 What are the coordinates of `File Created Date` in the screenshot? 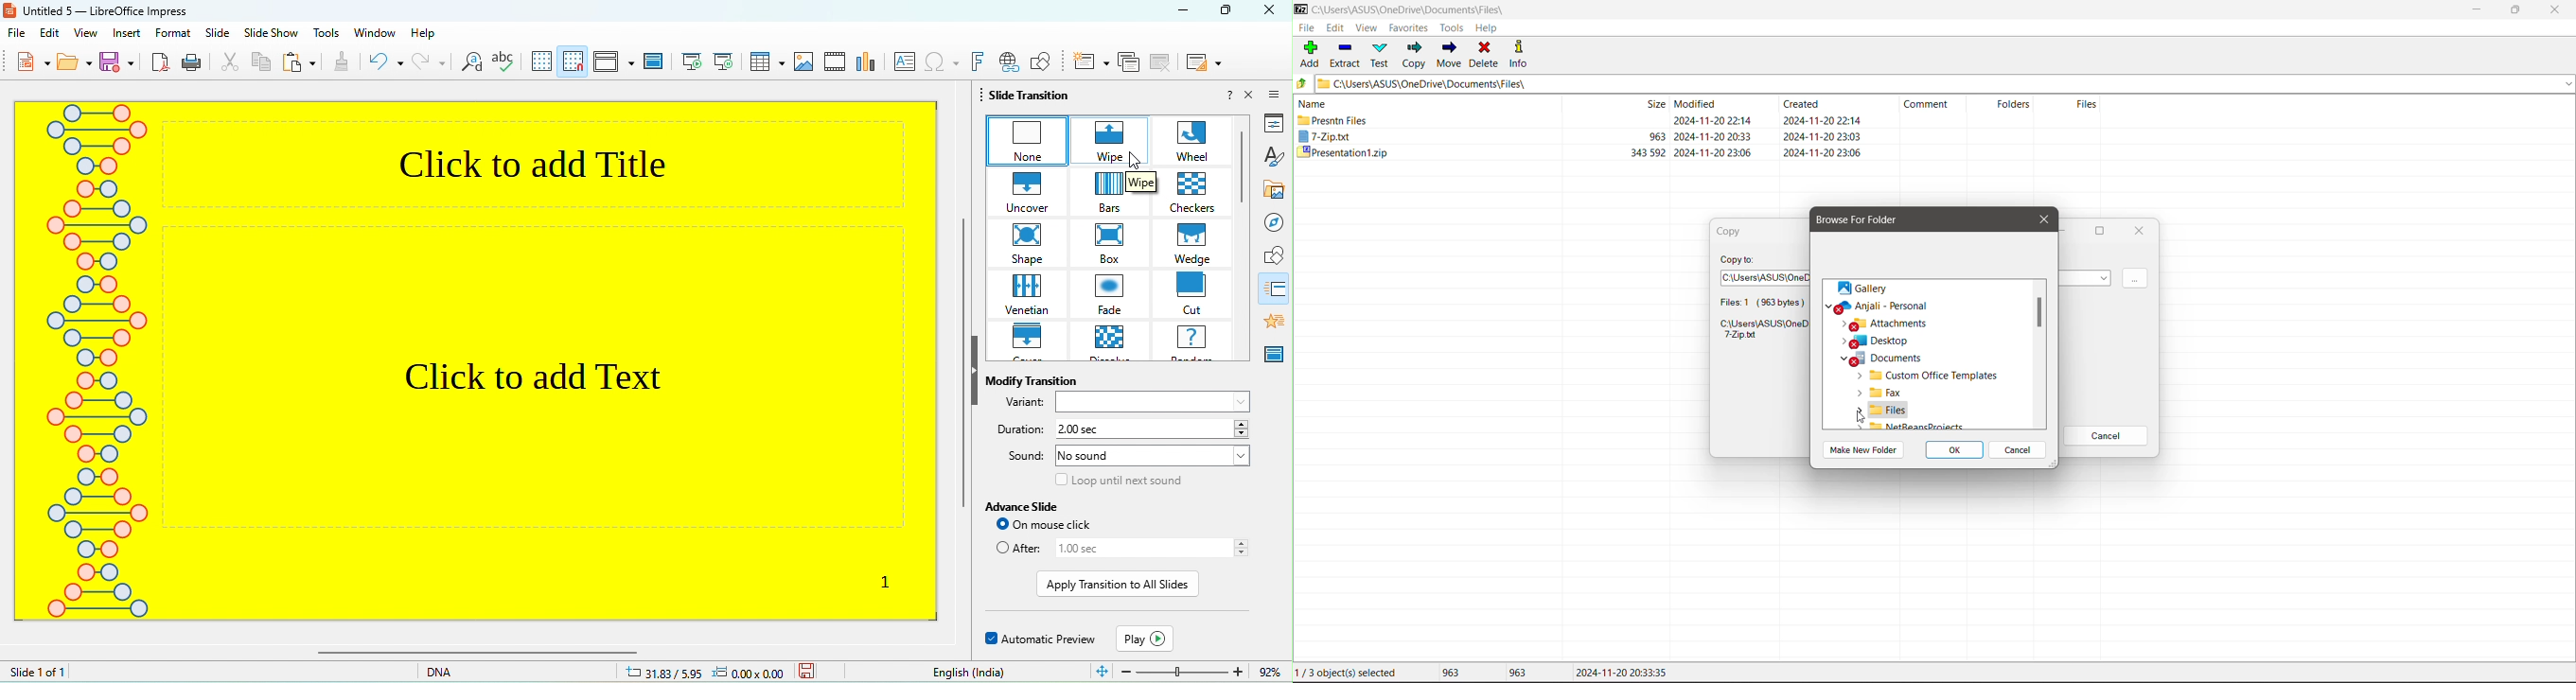 It's located at (1823, 128).